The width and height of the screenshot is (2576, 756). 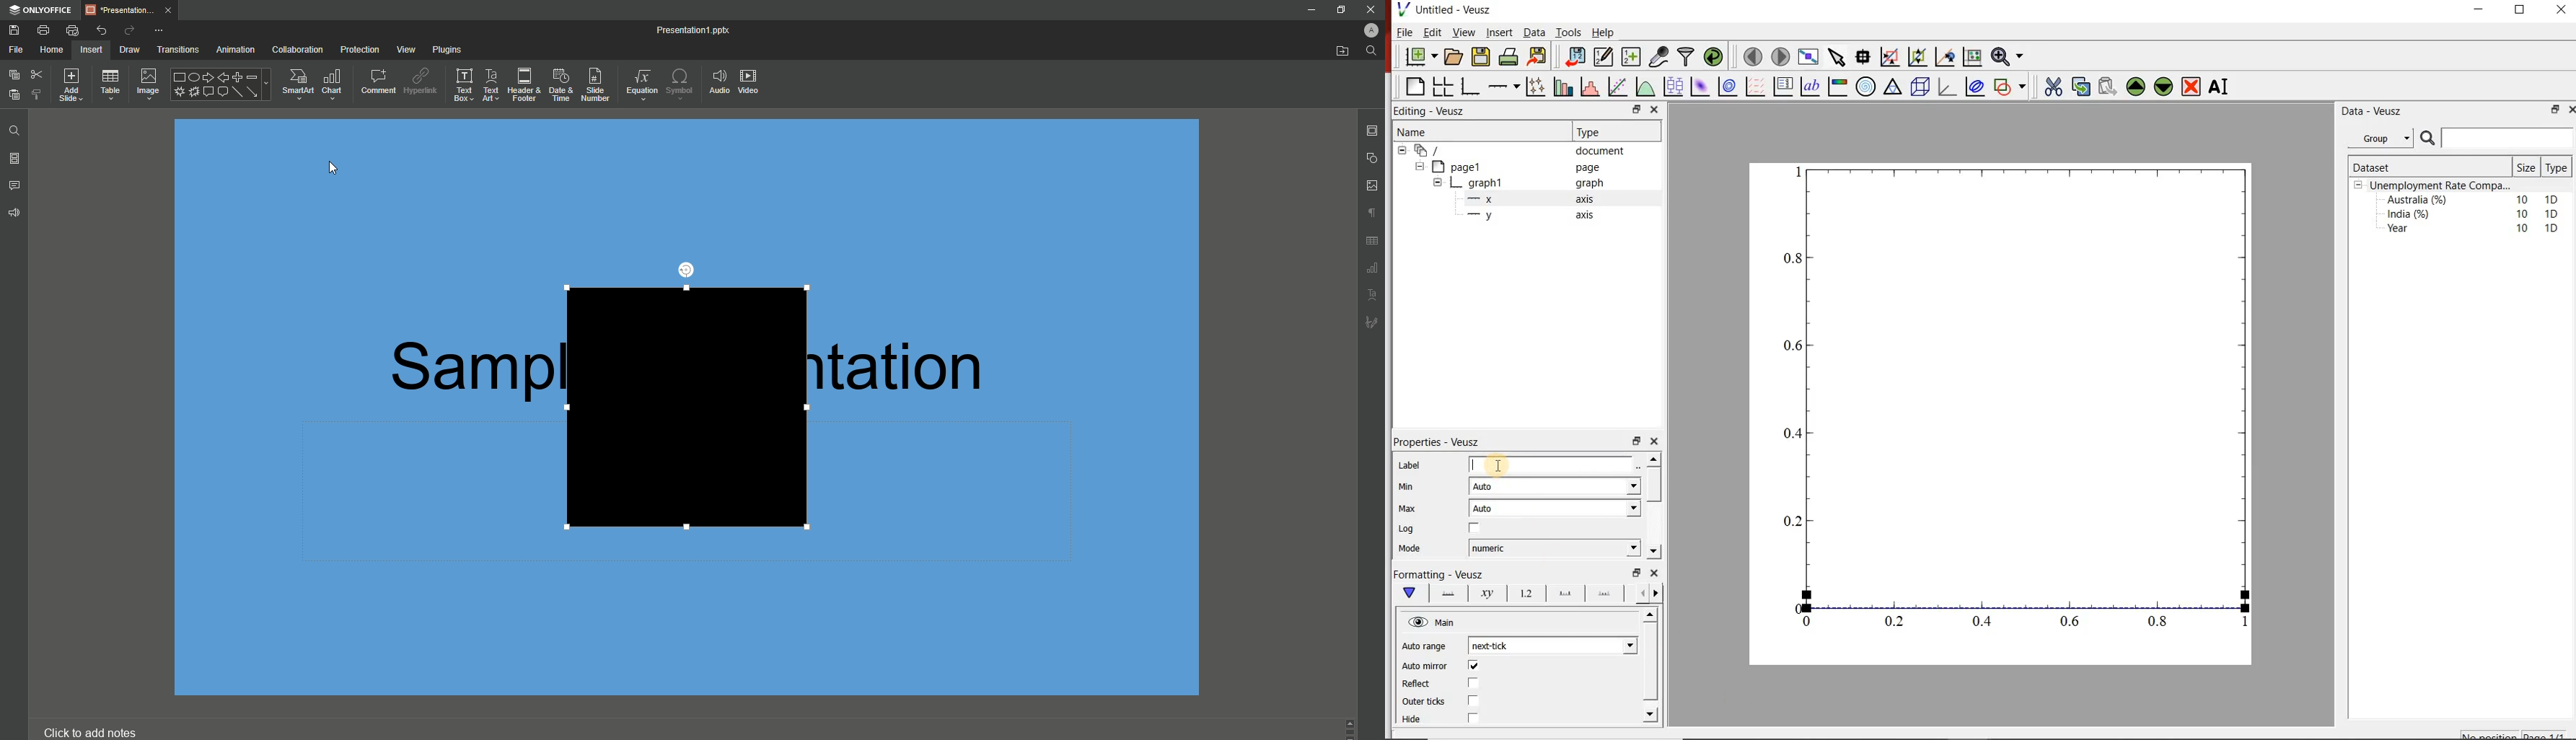 I want to click on major tick, so click(x=1565, y=593).